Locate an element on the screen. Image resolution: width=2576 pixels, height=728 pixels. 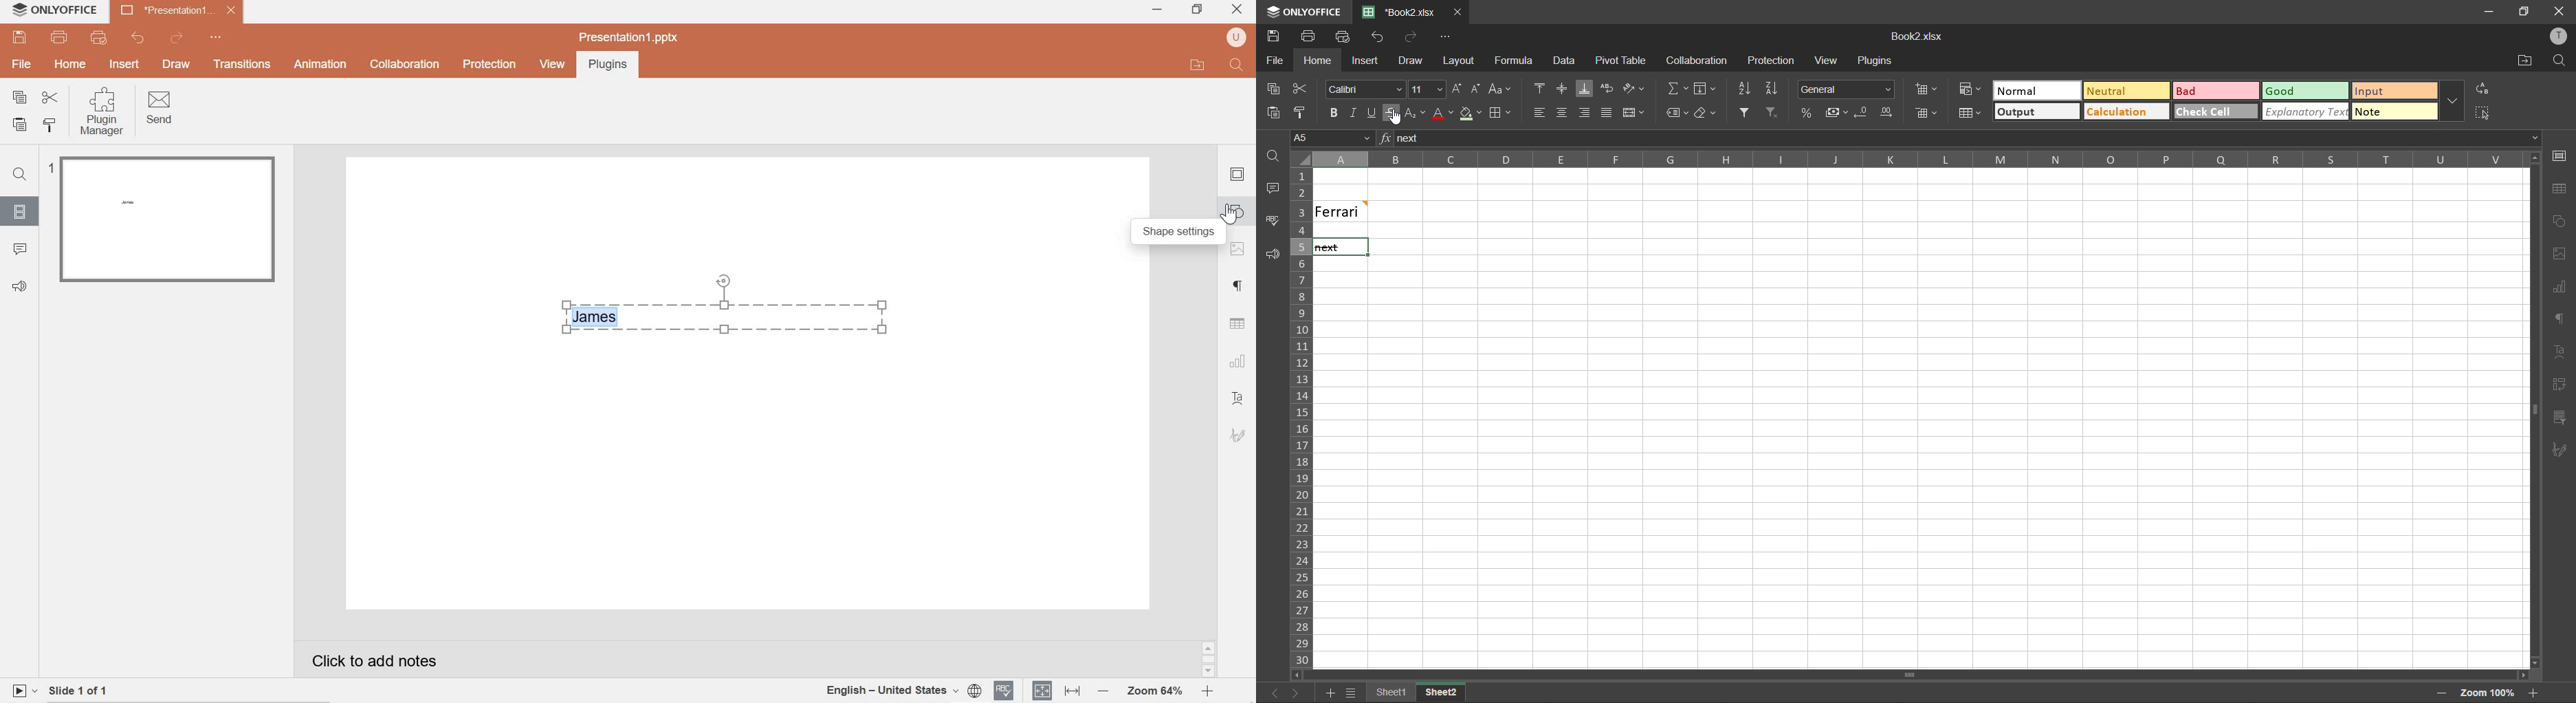
text with strikethrough format is located at coordinates (1340, 247).